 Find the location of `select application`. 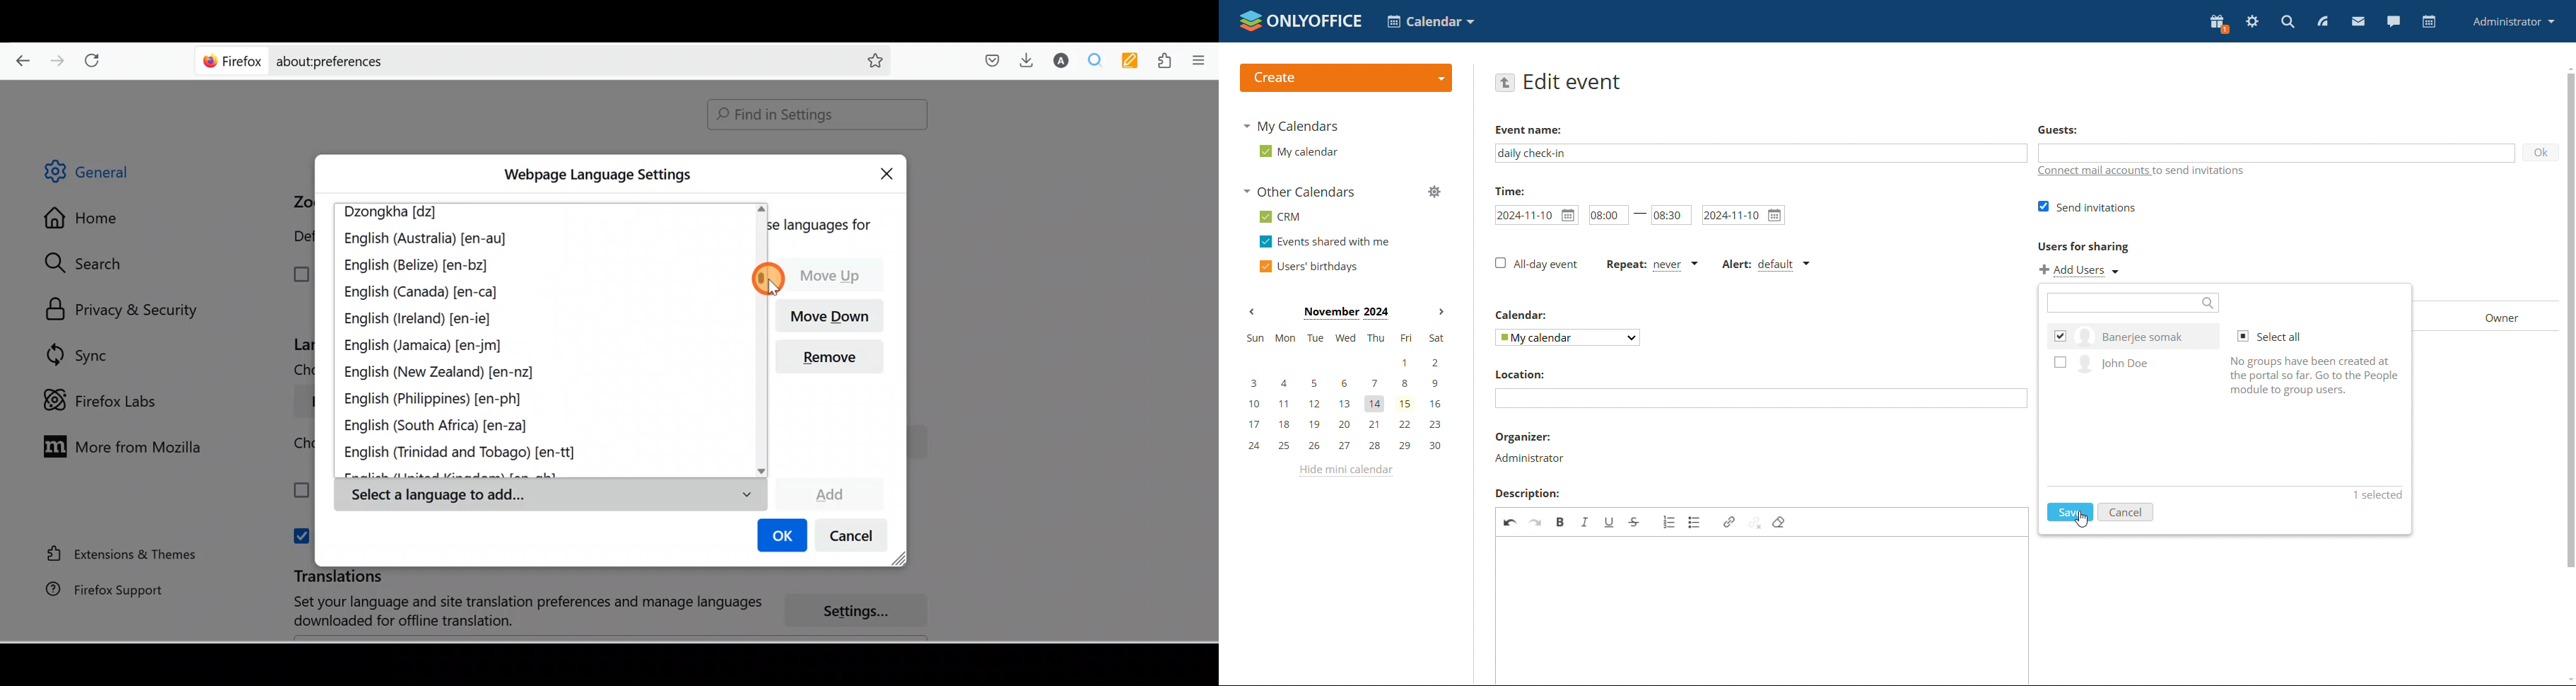

select application is located at coordinates (1431, 21).